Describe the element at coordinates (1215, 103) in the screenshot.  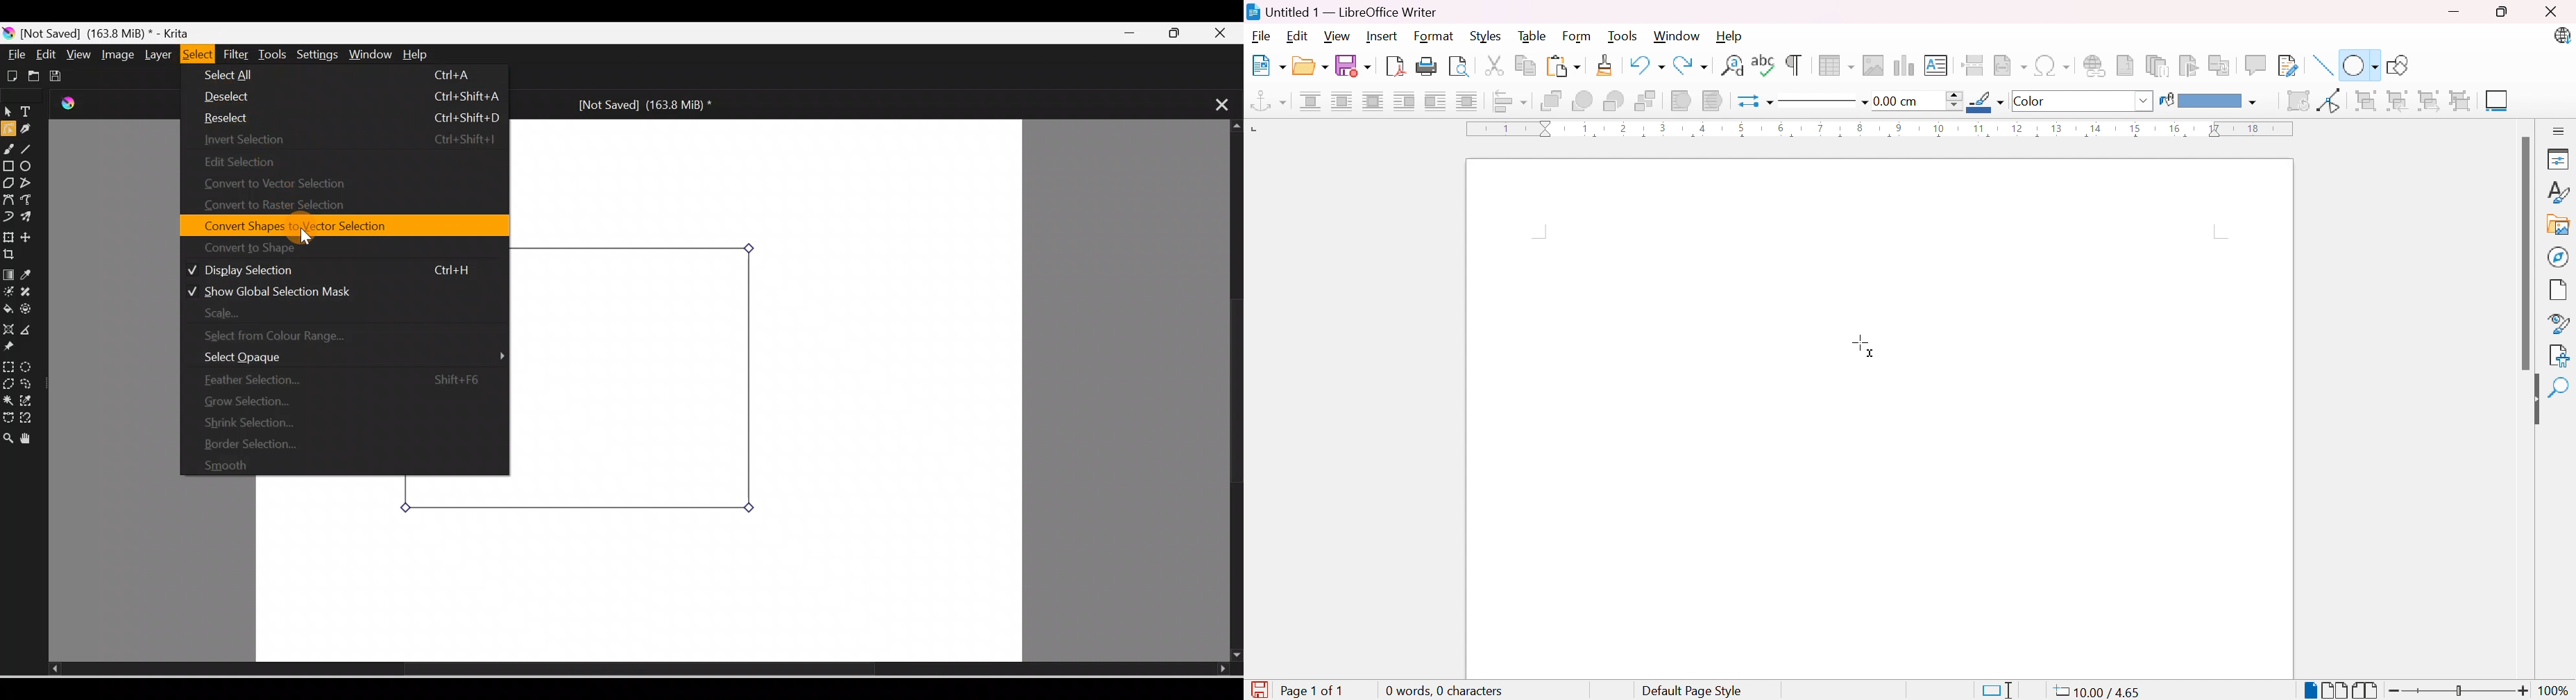
I see `Close tab` at that location.